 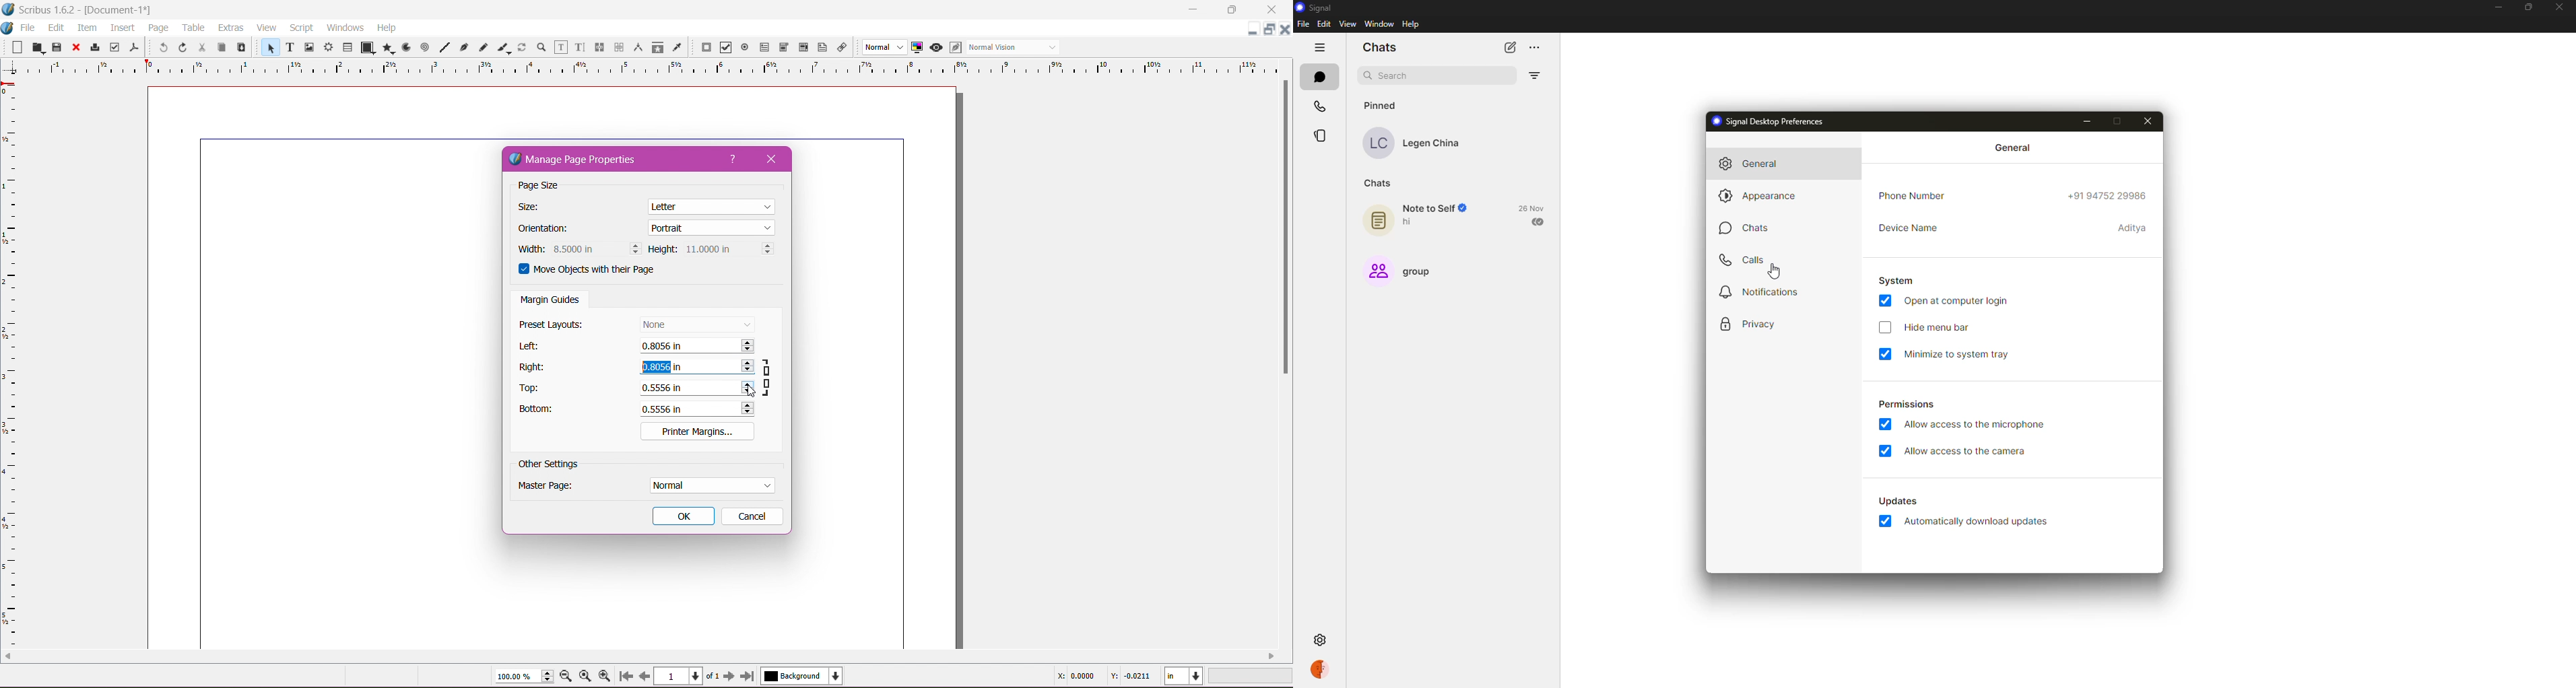 I want to click on Item, so click(x=86, y=28).